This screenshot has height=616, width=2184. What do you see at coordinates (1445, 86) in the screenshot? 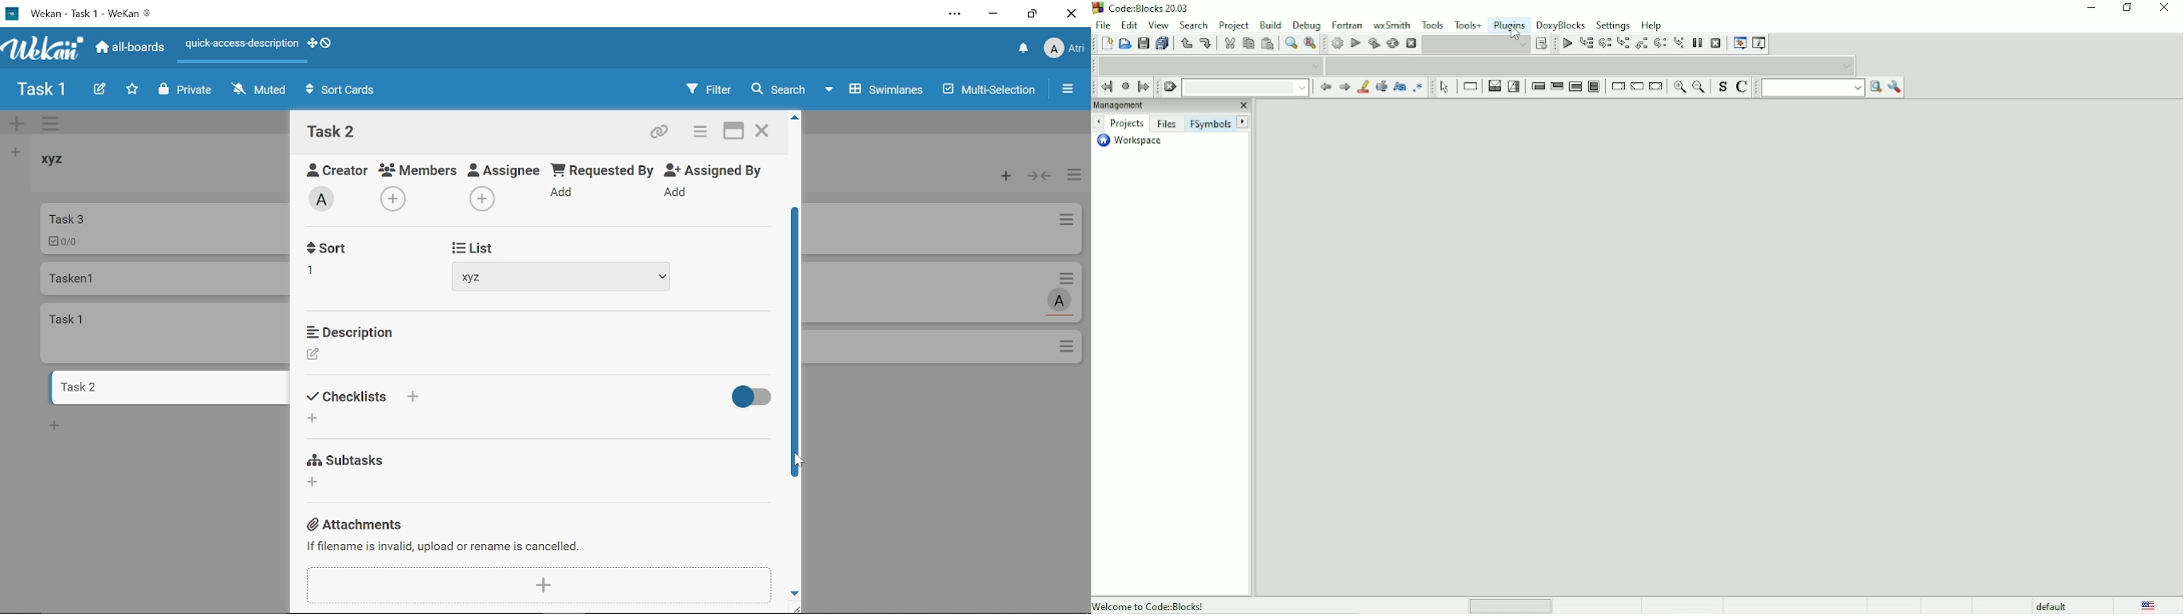
I see `Select` at bounding box center [1445, 86].